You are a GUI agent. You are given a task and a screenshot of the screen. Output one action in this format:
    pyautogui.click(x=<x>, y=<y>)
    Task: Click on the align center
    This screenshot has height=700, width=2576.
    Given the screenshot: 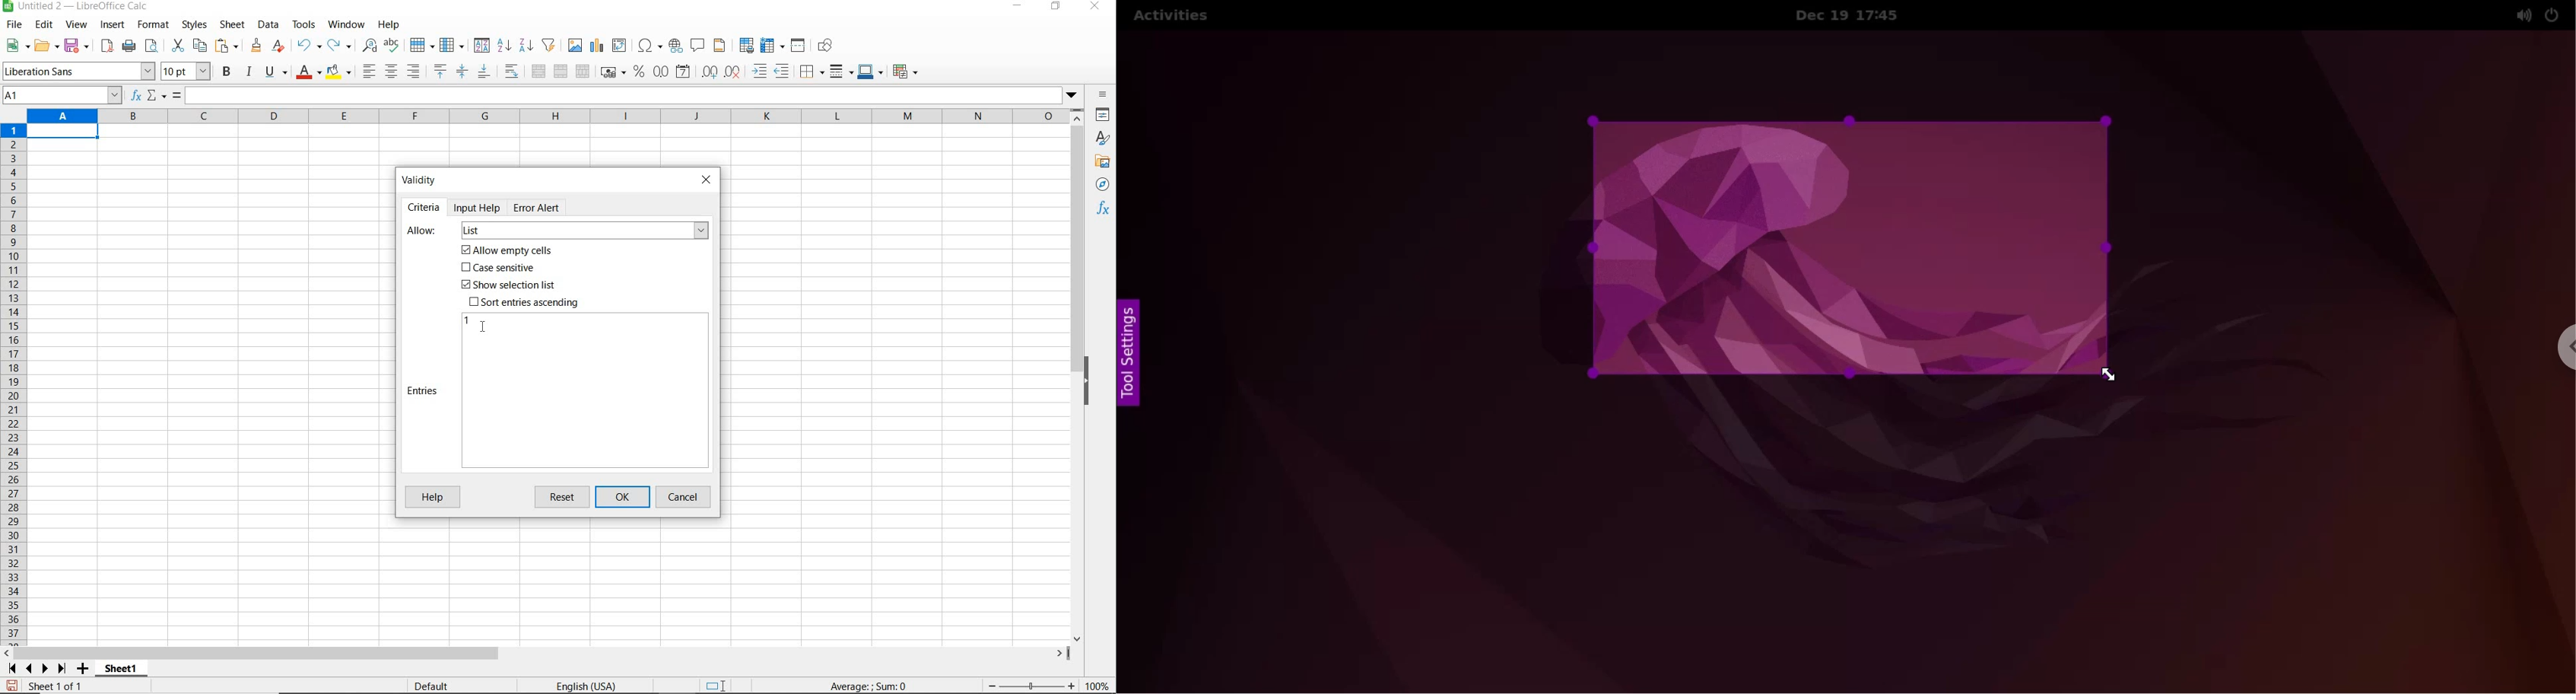 What is the action you would take?
    pyautogui.click(x=391, y=72)
    